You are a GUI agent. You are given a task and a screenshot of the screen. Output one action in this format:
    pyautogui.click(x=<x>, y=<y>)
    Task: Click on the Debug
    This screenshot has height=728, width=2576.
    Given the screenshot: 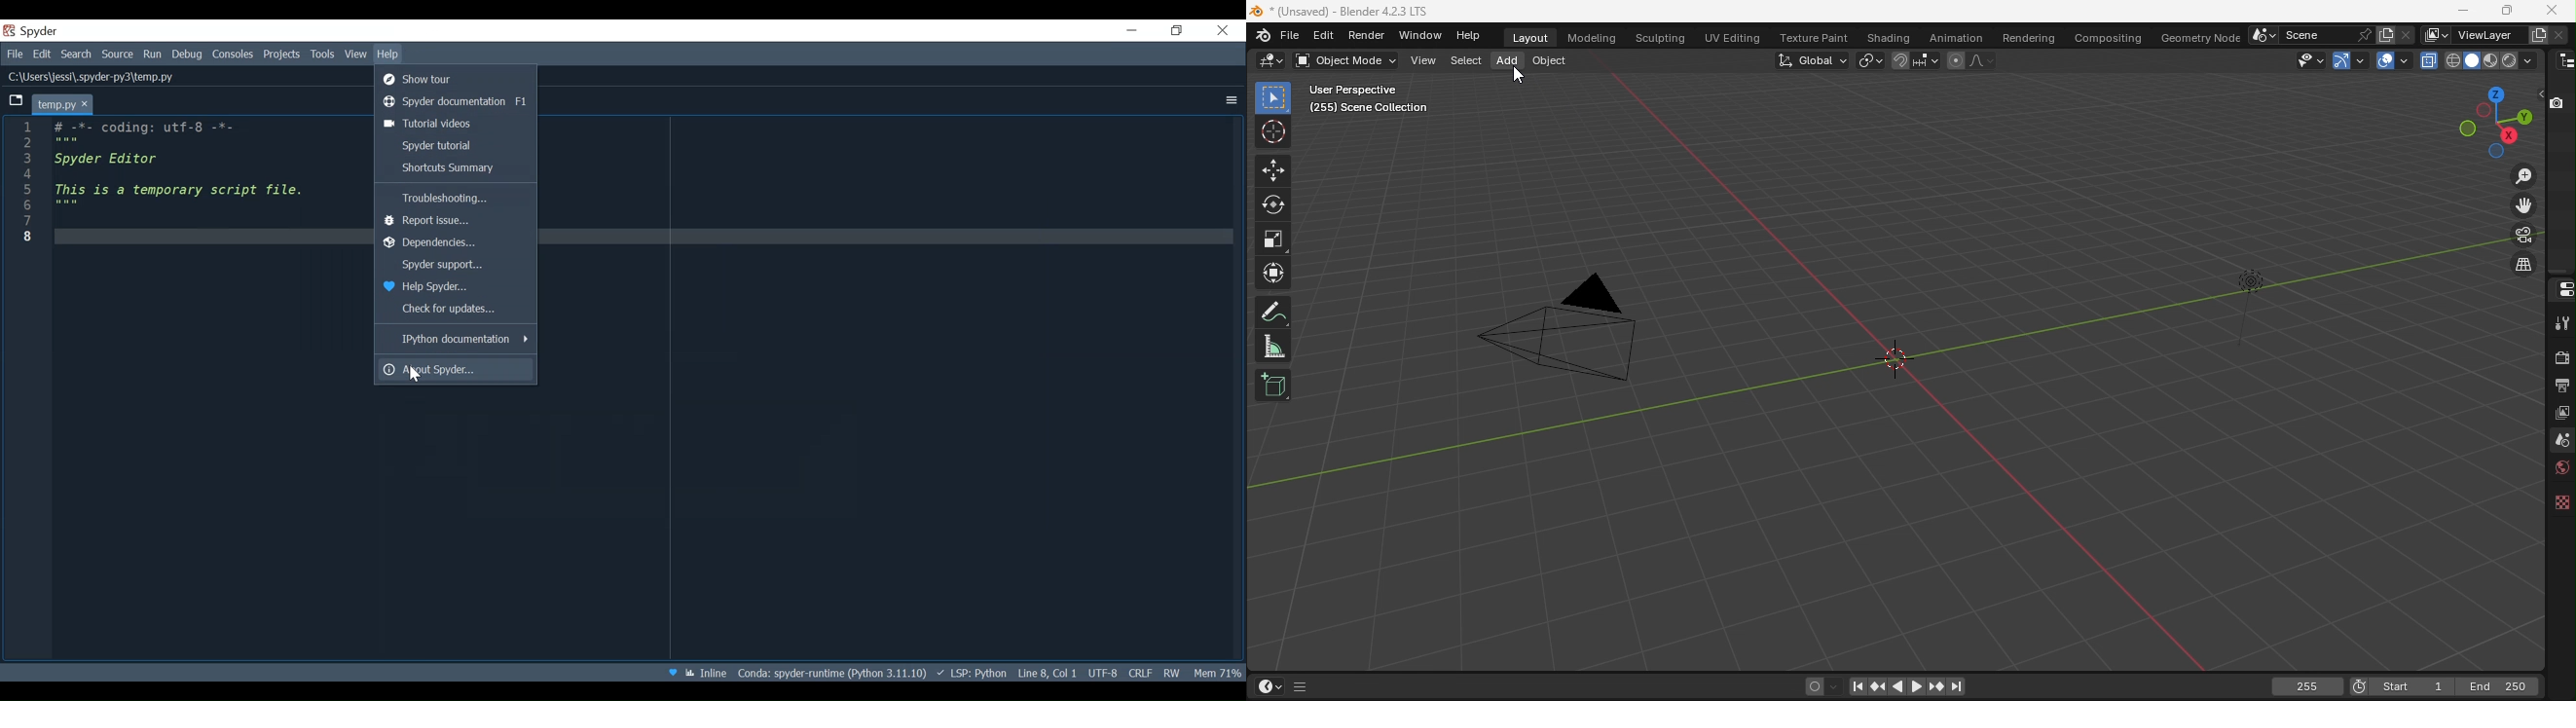 What is the action you would take?
    pyautogui.click(x=186, y=55)
    